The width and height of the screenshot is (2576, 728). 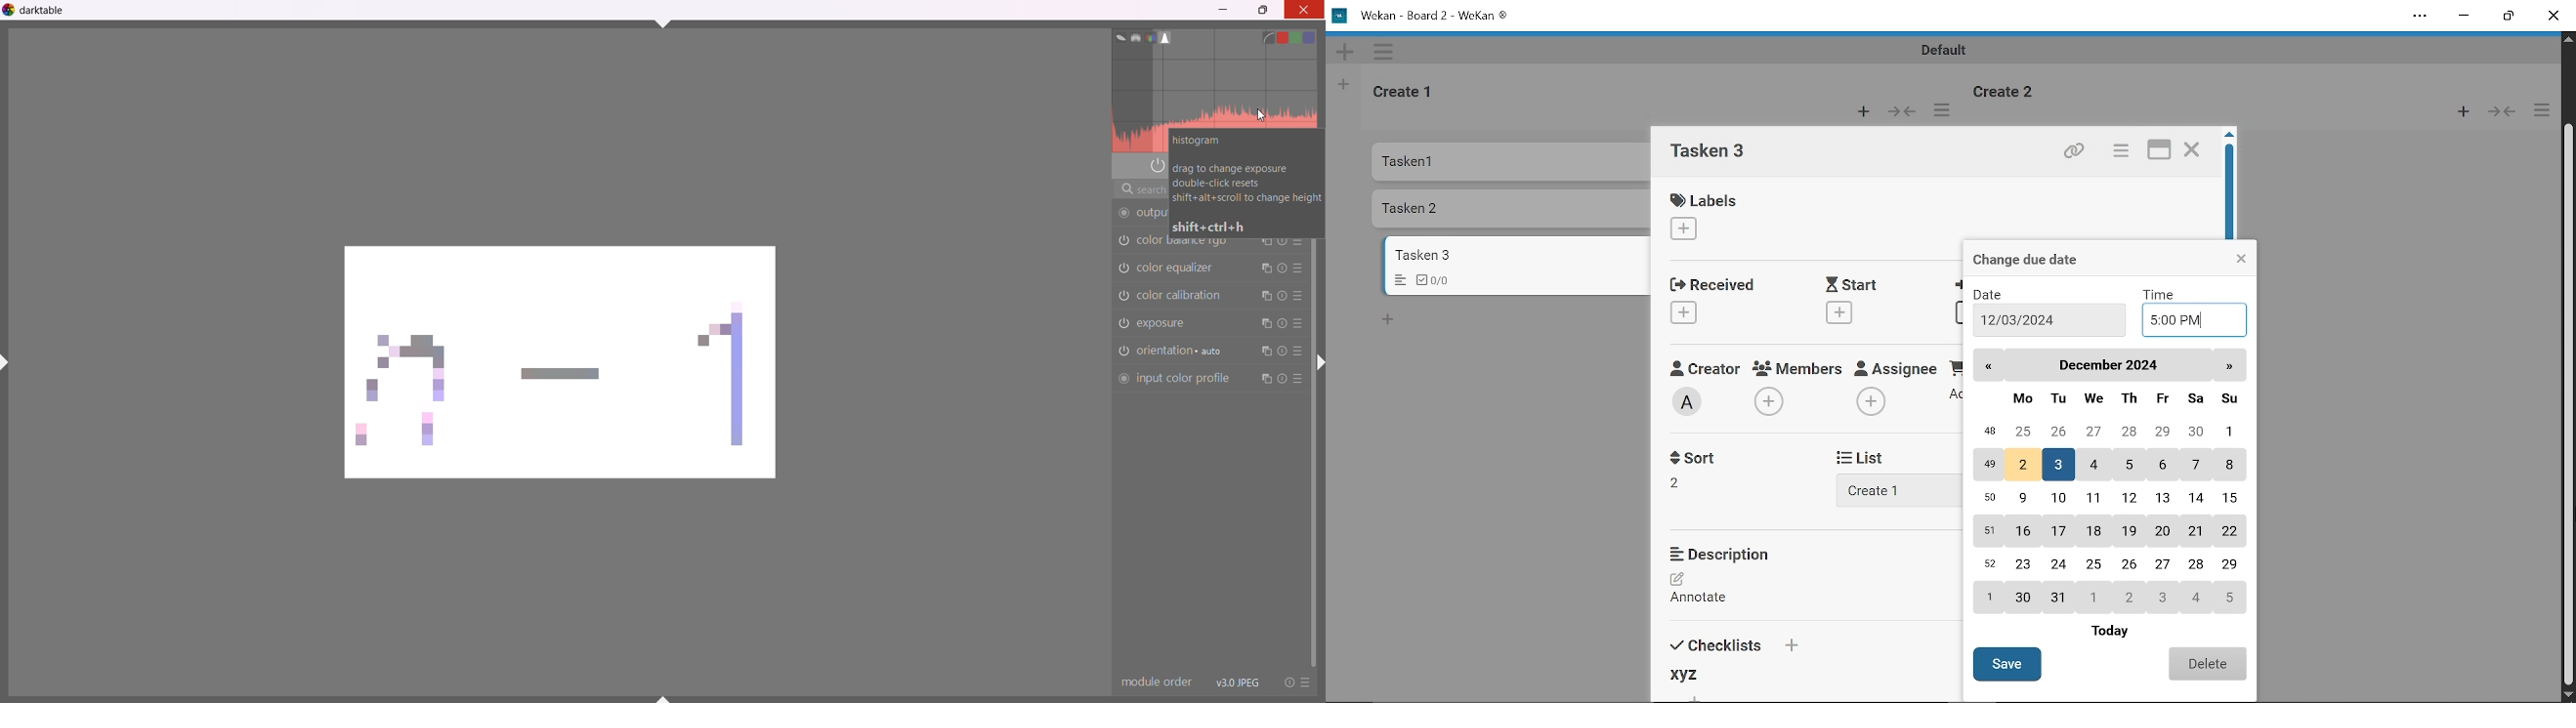 What do you see at coordinates (1265, 12) in the screenshot?
I see `maximize` at bounding box center [1265, 12].